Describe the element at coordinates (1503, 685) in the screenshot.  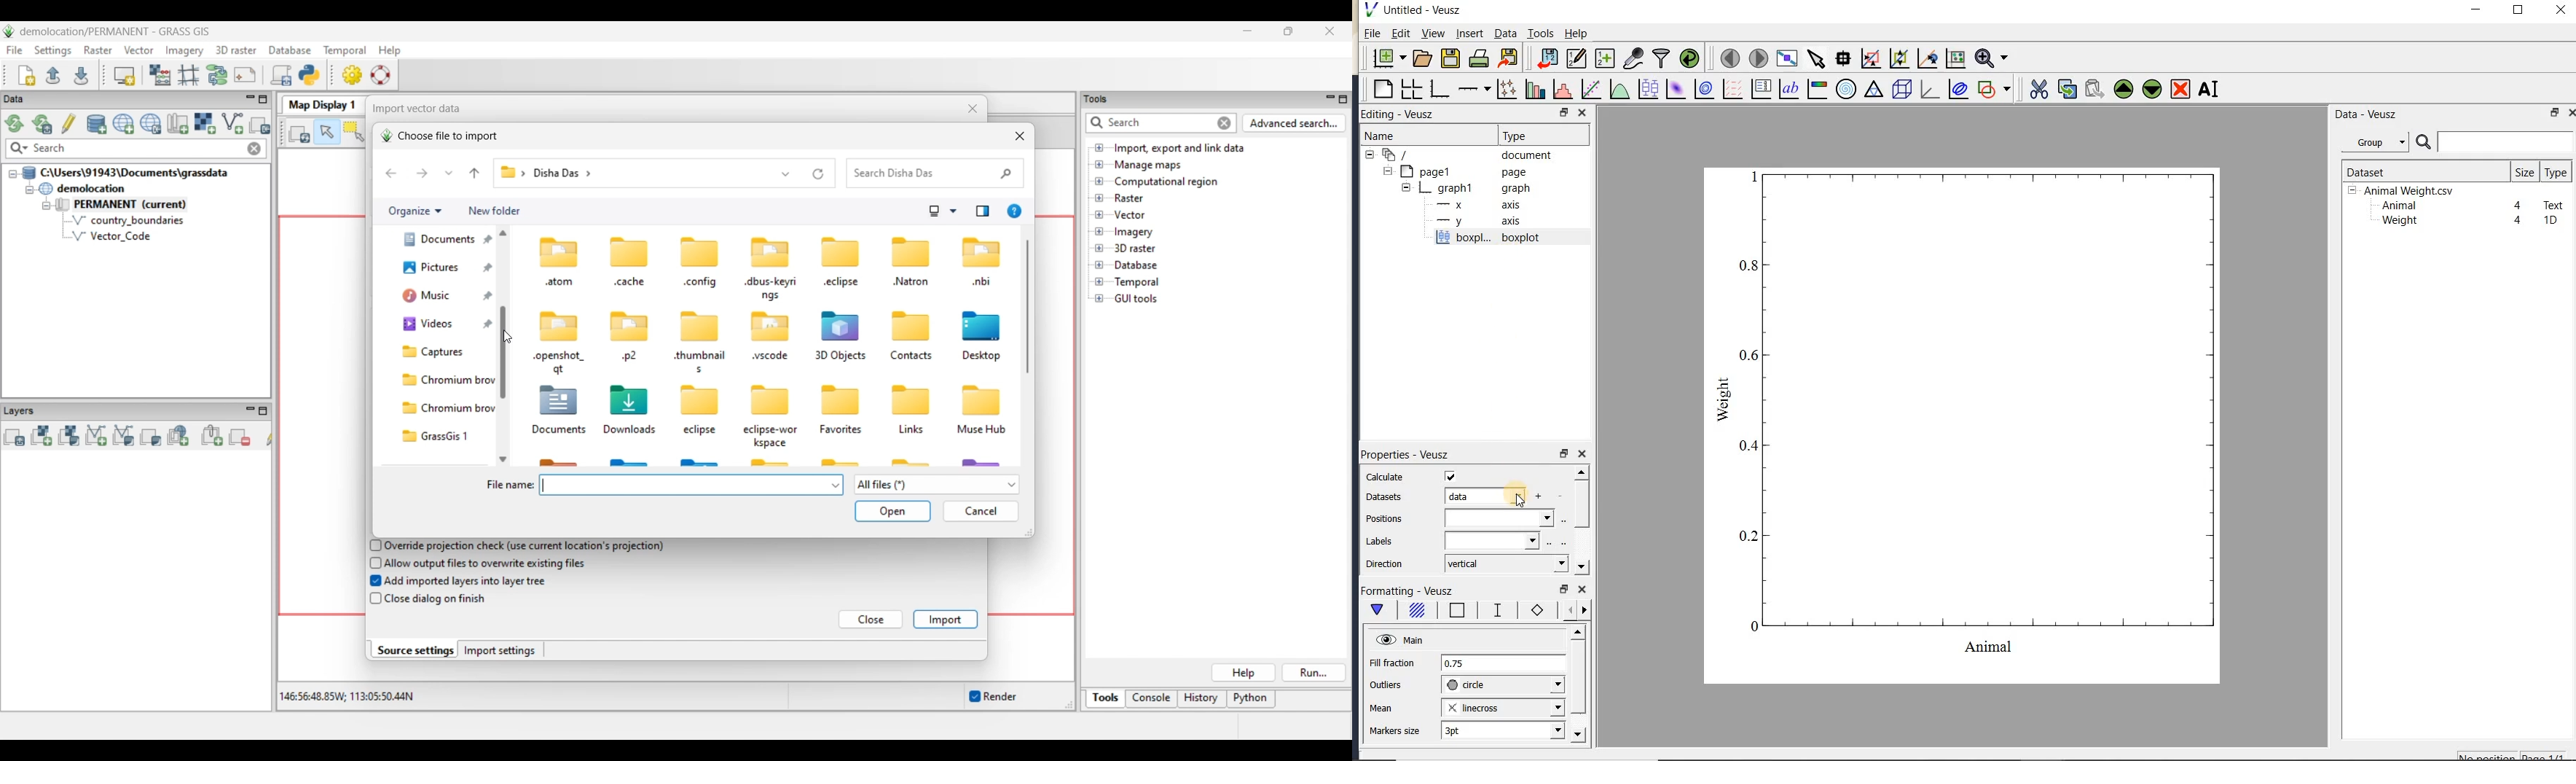
I see `circle` at that location.